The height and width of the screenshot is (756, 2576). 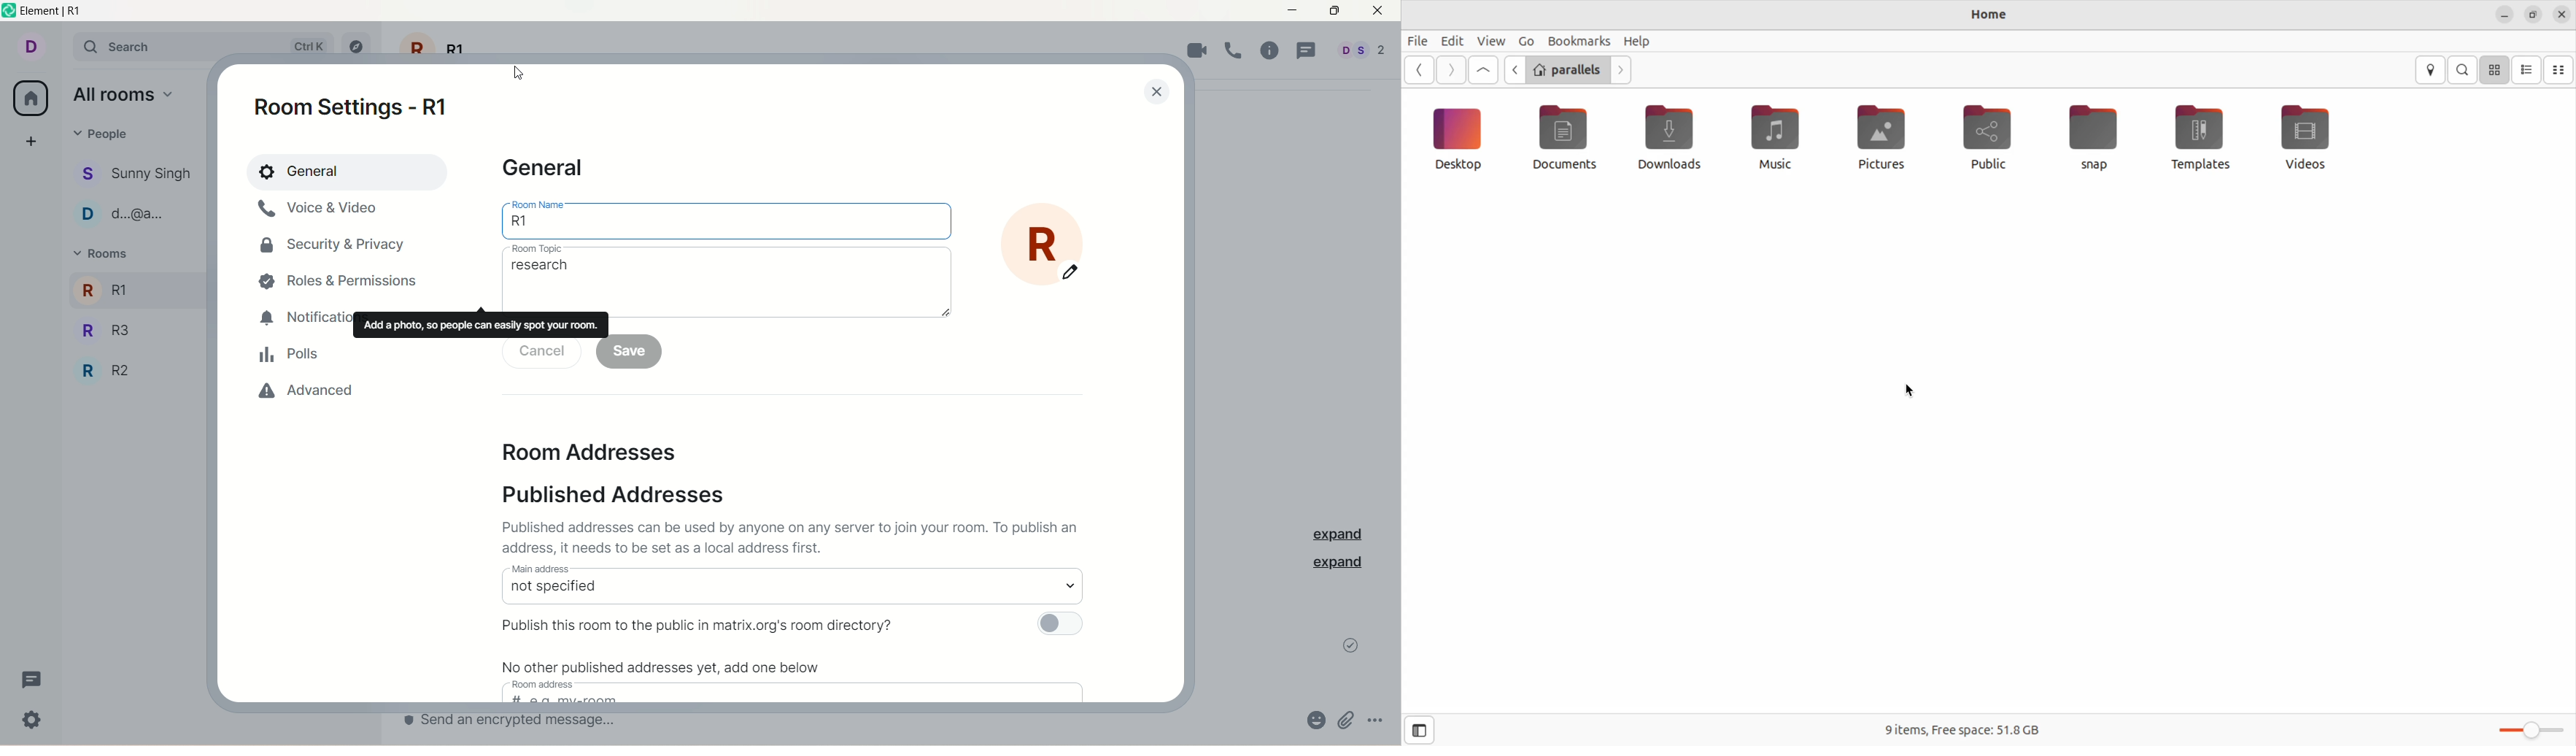 What do you see at coordinates (1069, 626) in the screenshot?
I see `toggle button` at bounding box center [1069, 626].